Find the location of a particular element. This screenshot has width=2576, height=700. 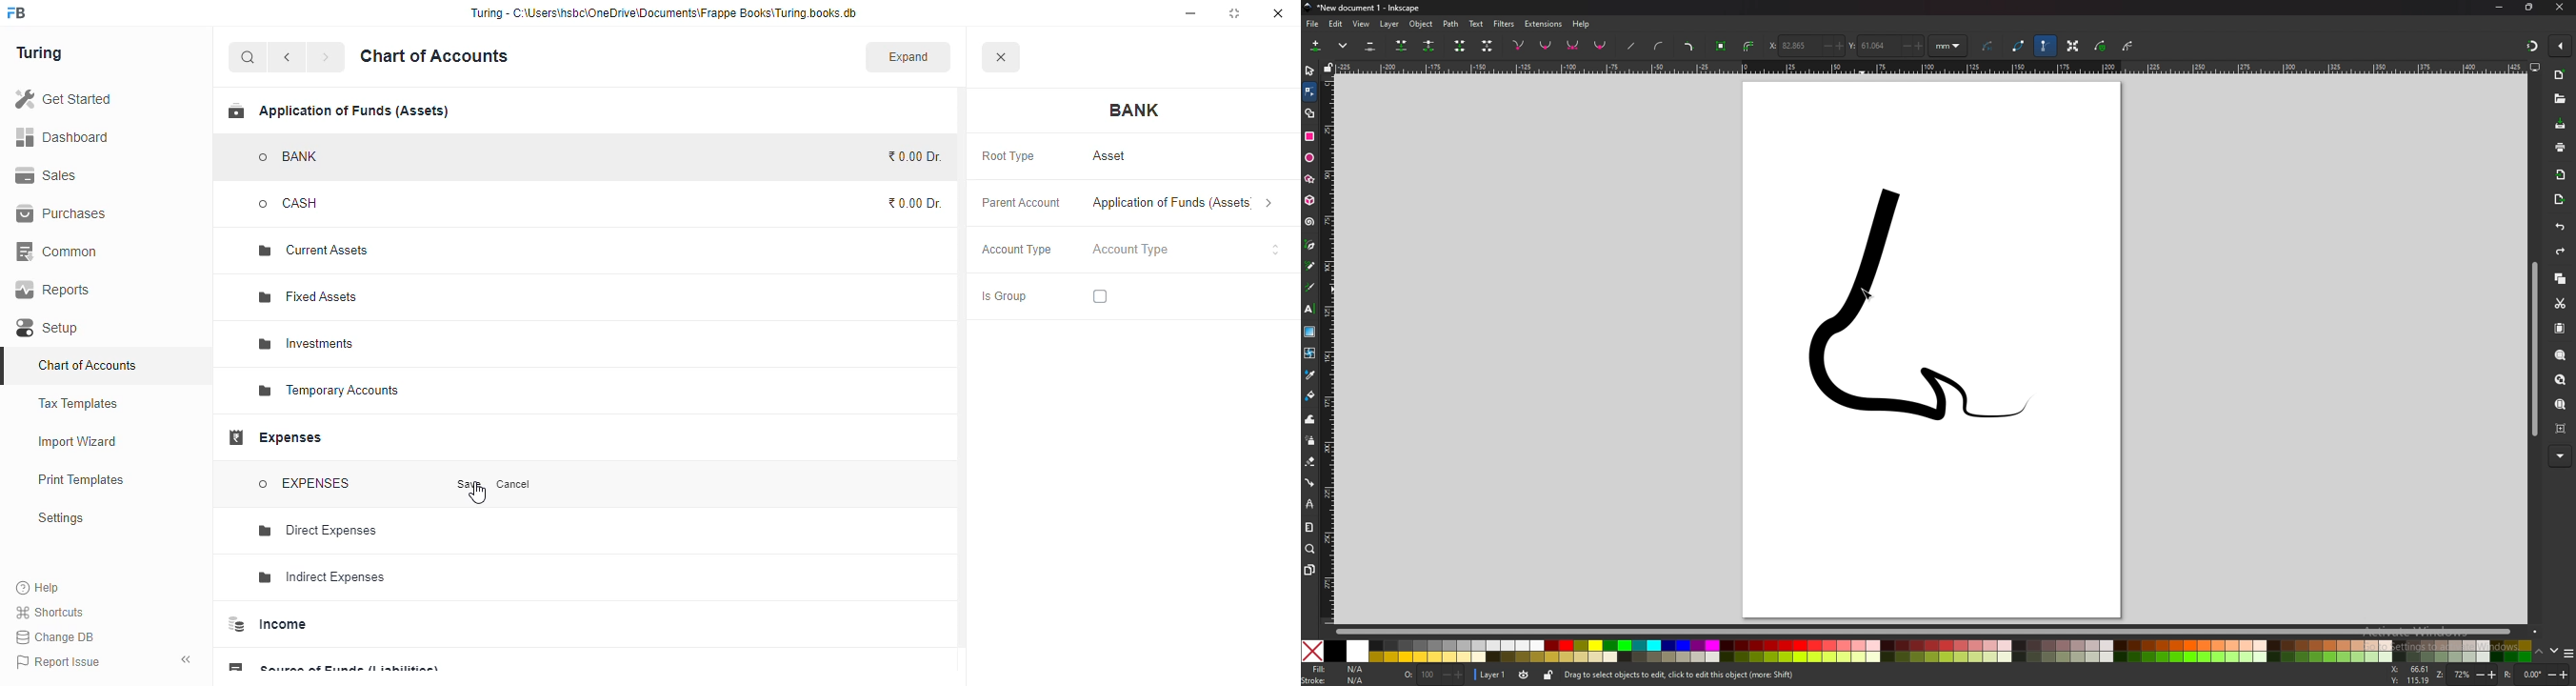

logo is located at coordinates (17, 12).